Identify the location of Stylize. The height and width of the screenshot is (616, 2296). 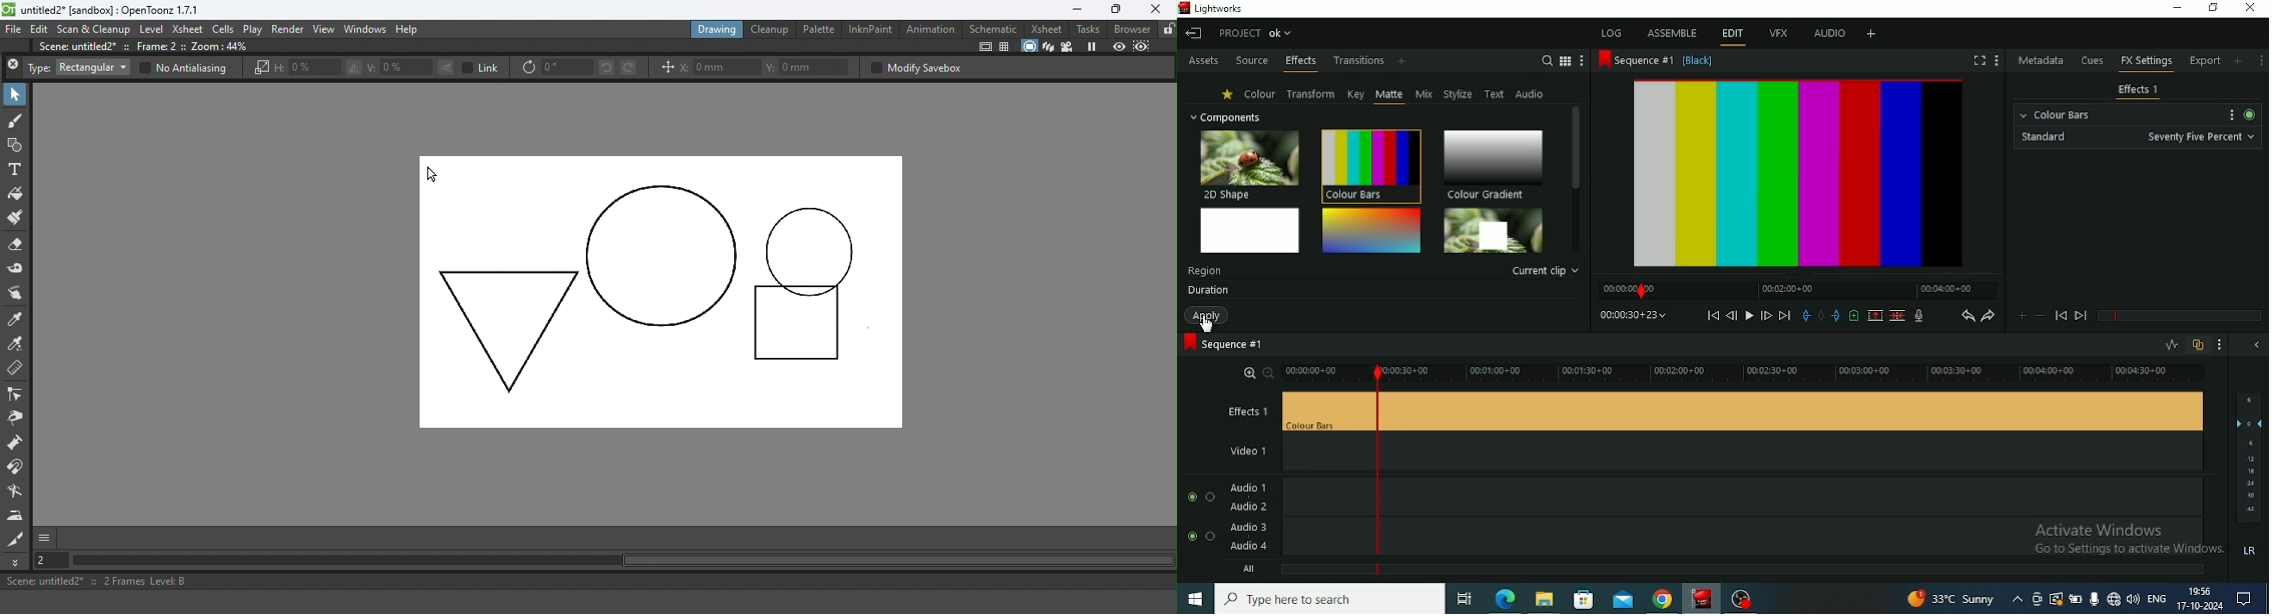
(1458, 93).